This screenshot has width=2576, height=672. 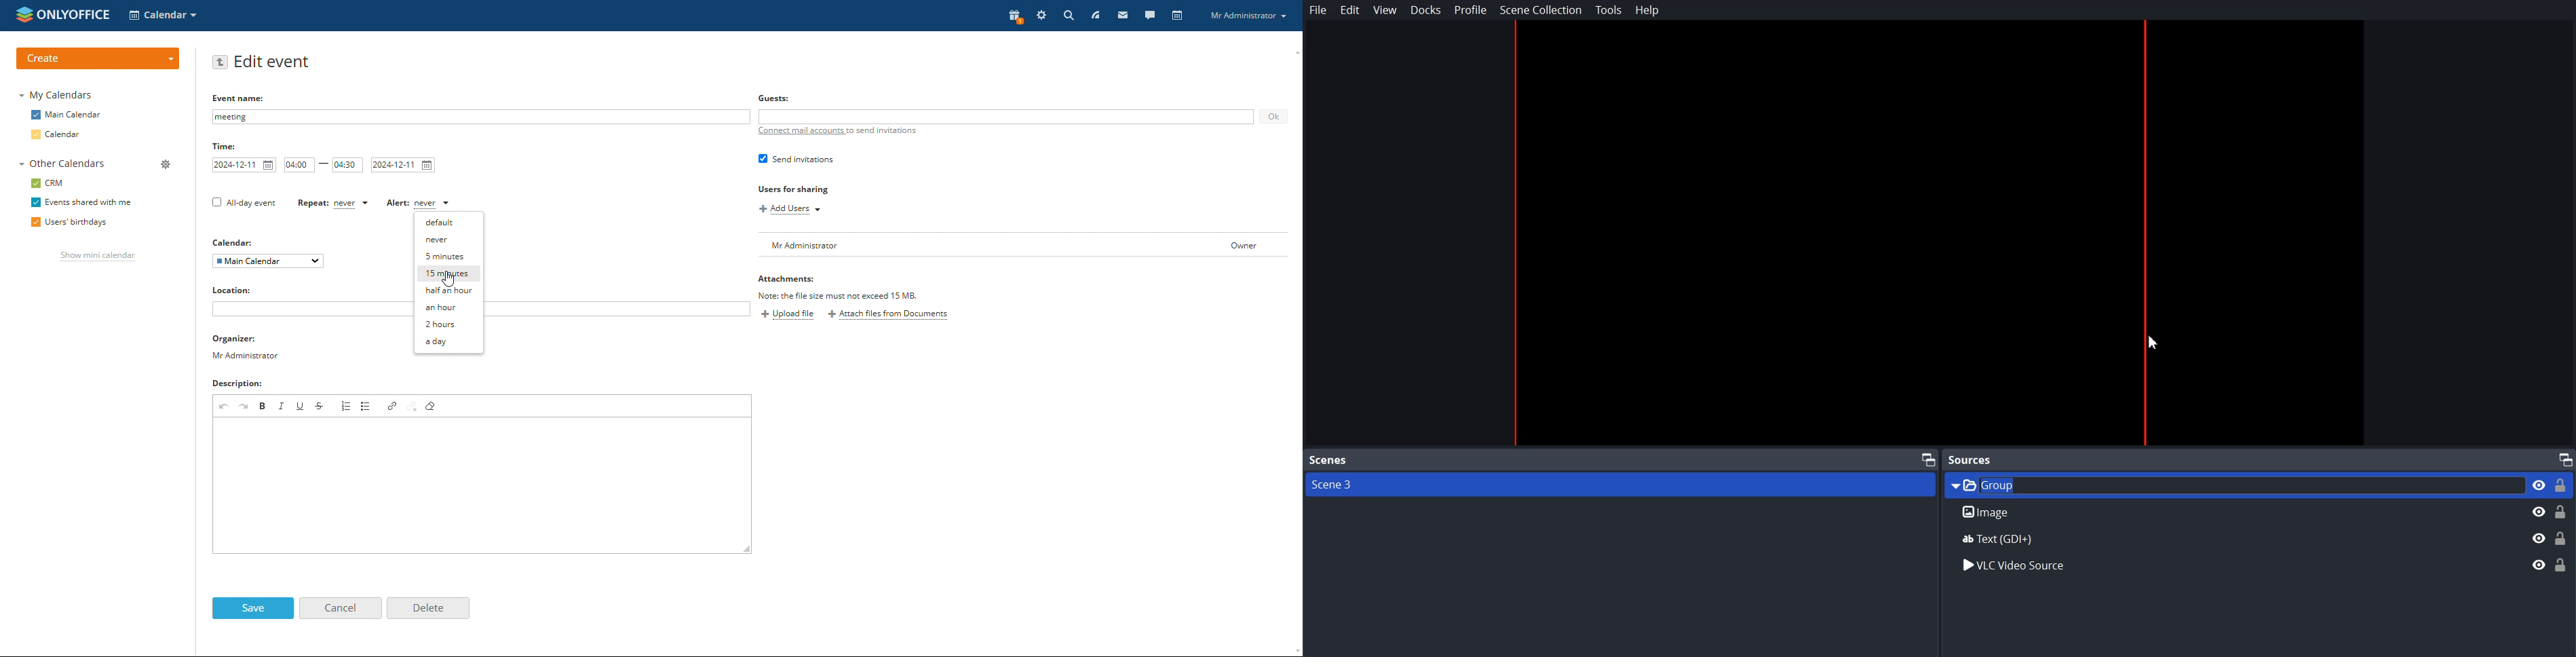 What do you see at coordinates (2258, 484) in the screenshot?
I see `Group` at bounding box center [2258, 484].